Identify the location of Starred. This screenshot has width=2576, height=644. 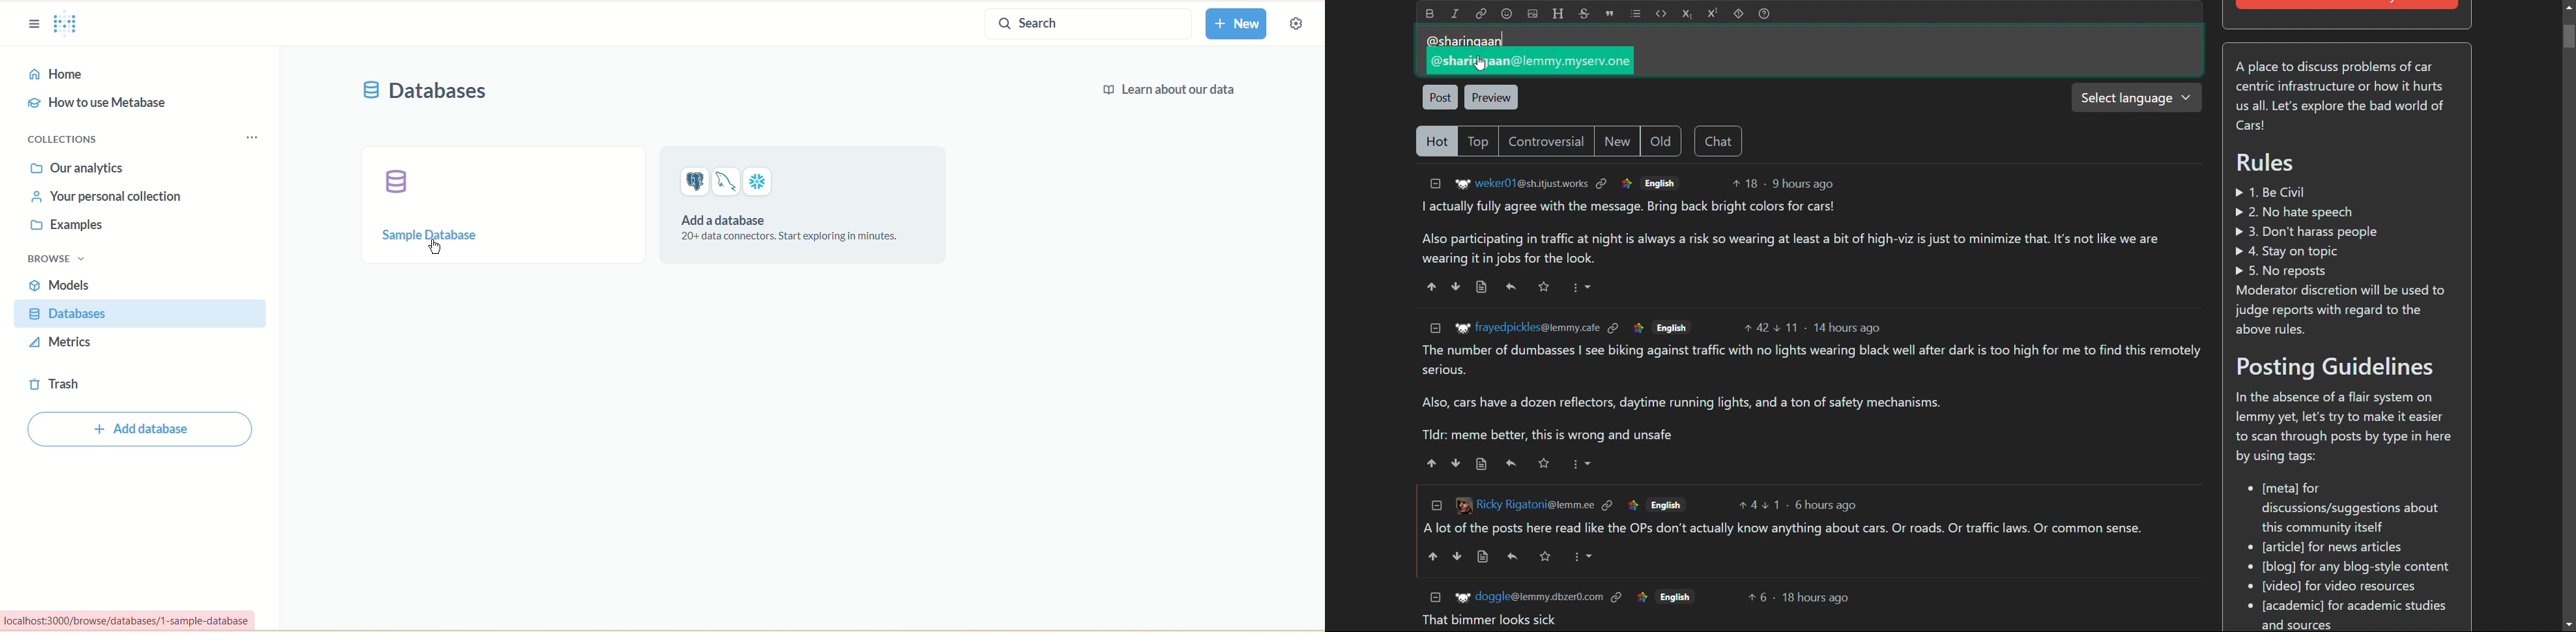
(1543, 463).